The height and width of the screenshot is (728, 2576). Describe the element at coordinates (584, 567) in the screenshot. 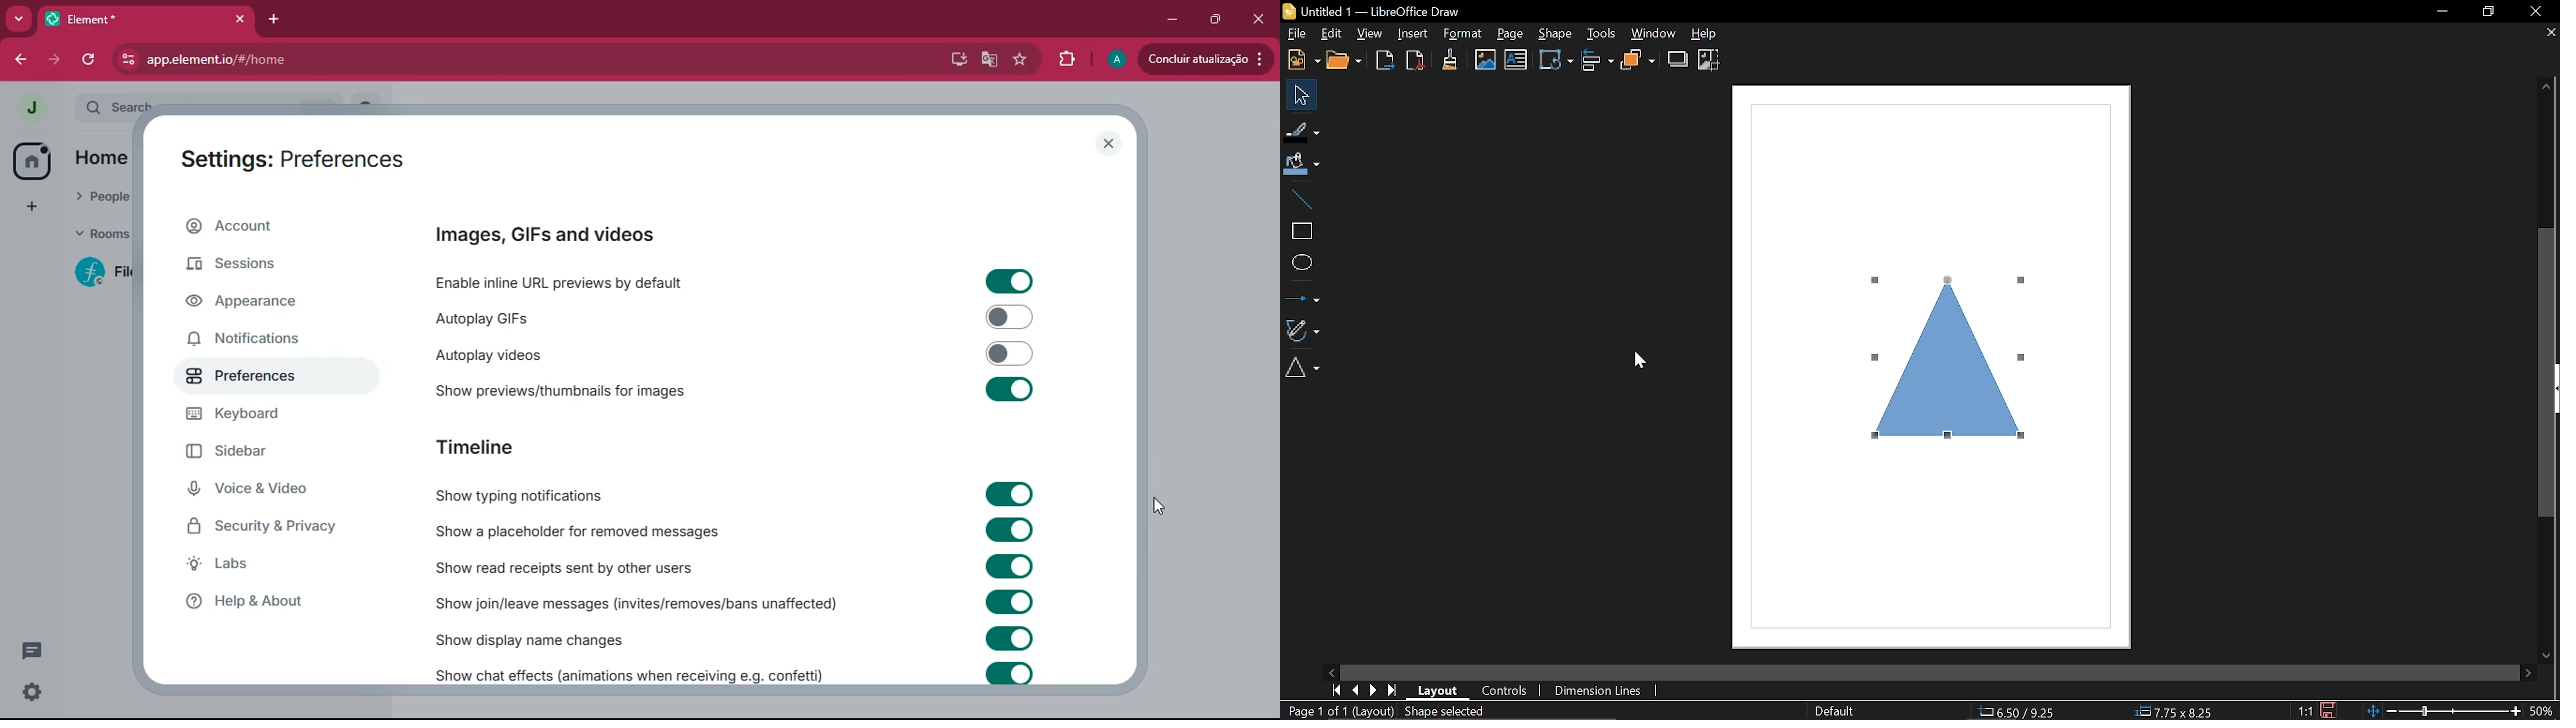

I see `show read receipts sent by other users` at that location.